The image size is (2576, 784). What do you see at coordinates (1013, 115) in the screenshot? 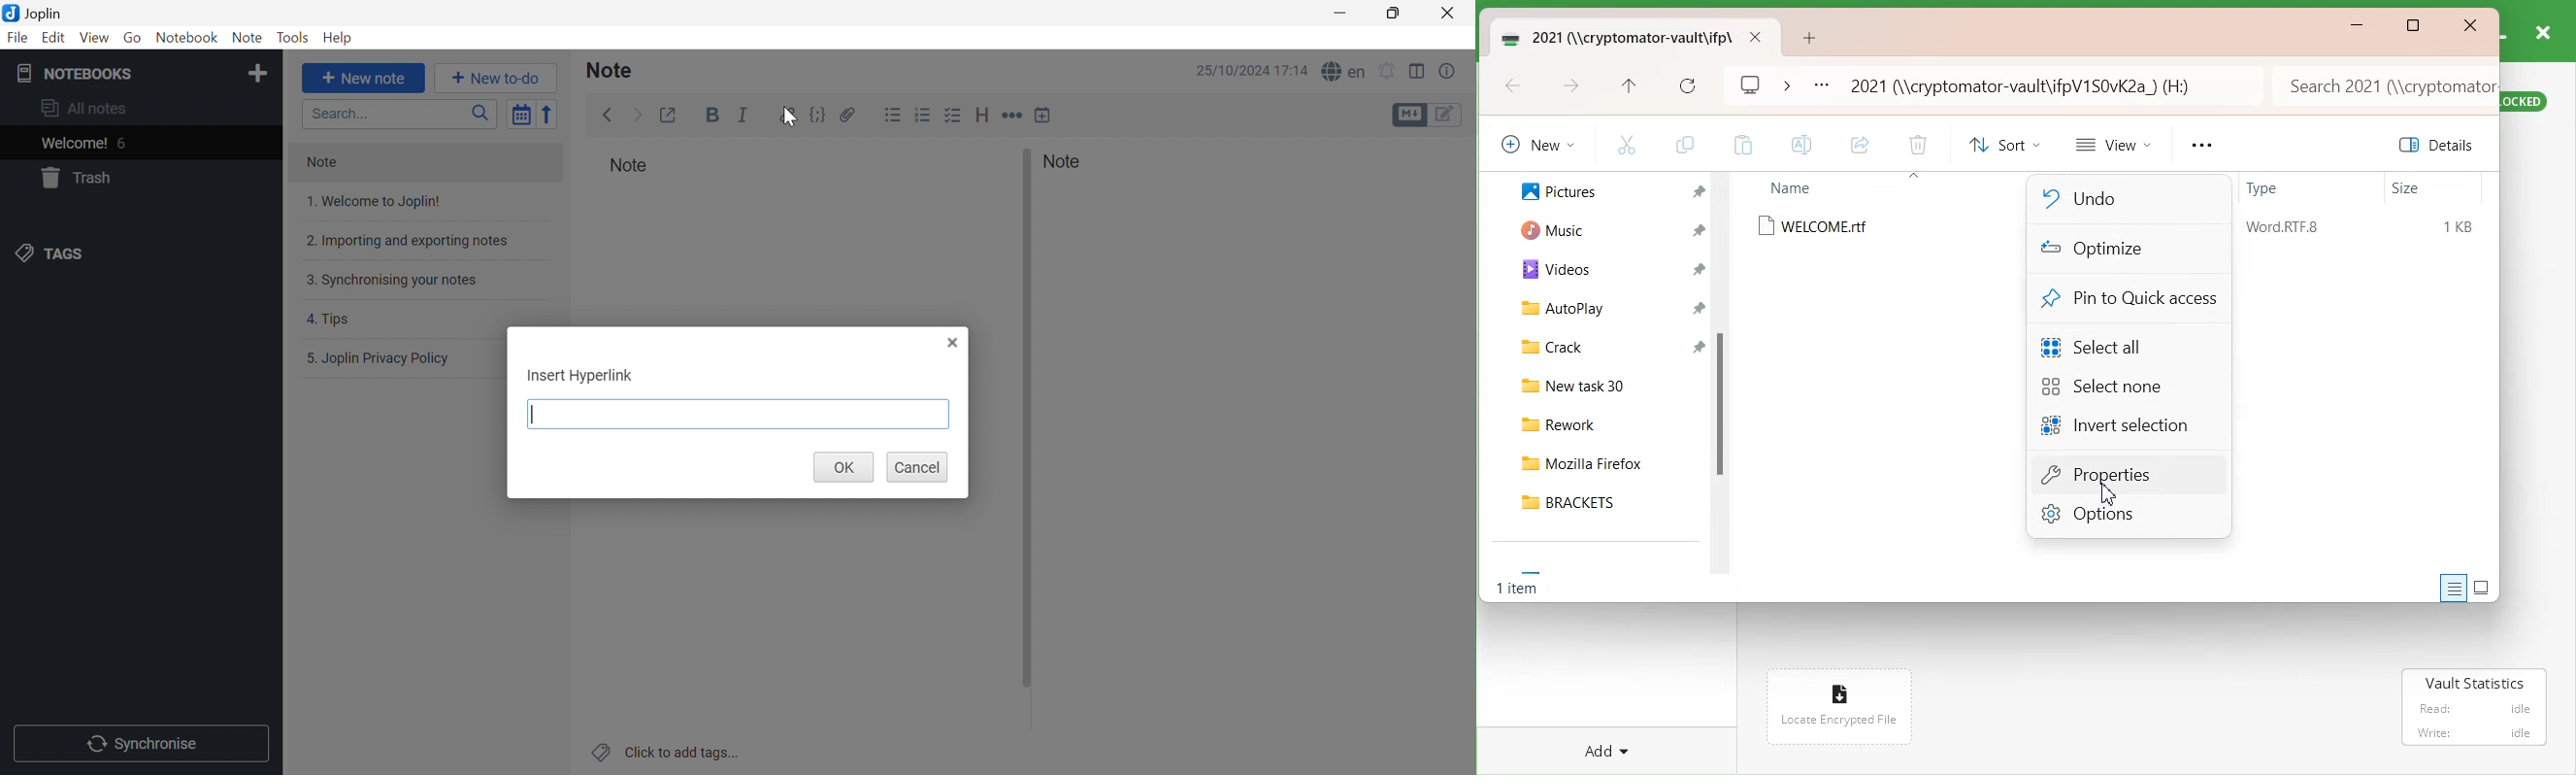
I see `Horizontal Rule` at bounding box center [1013, 115].